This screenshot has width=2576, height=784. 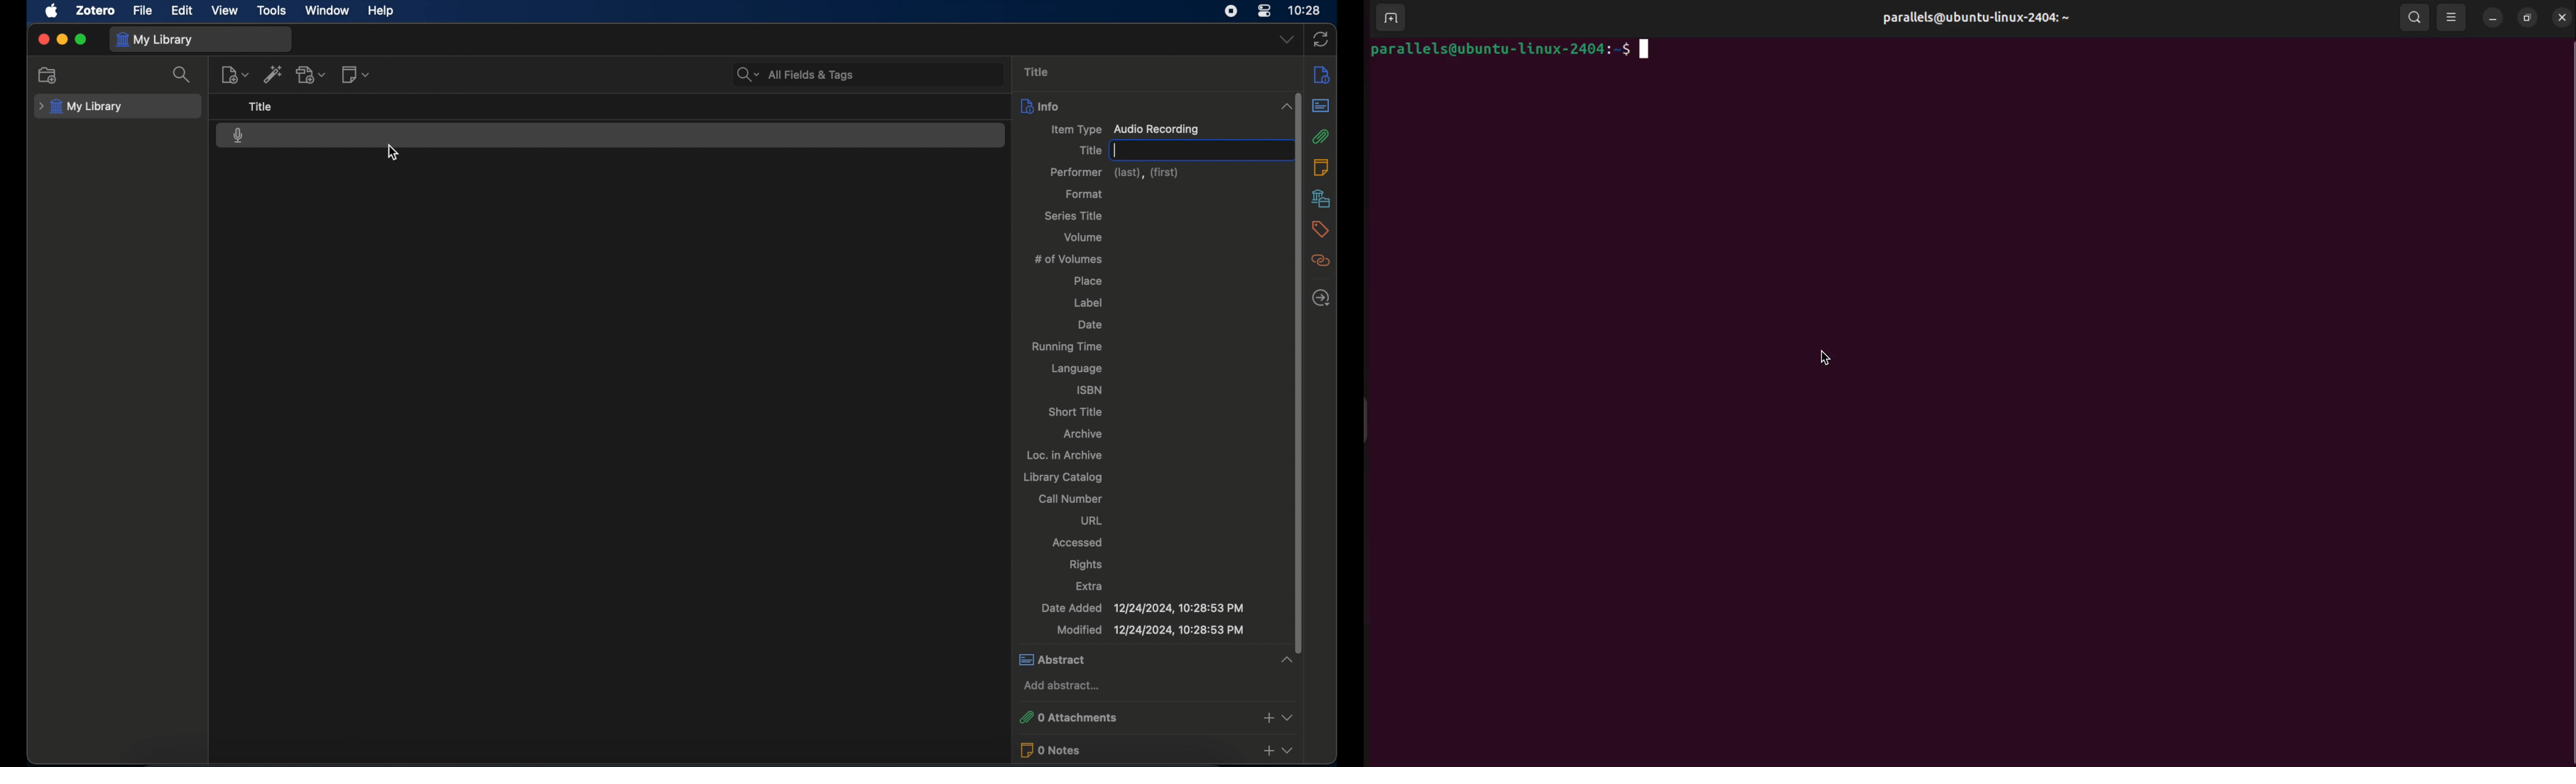 What do you see at coordinates (393, 152) in the screenshot?
I see `cursor` at bounding box center [393, 152].